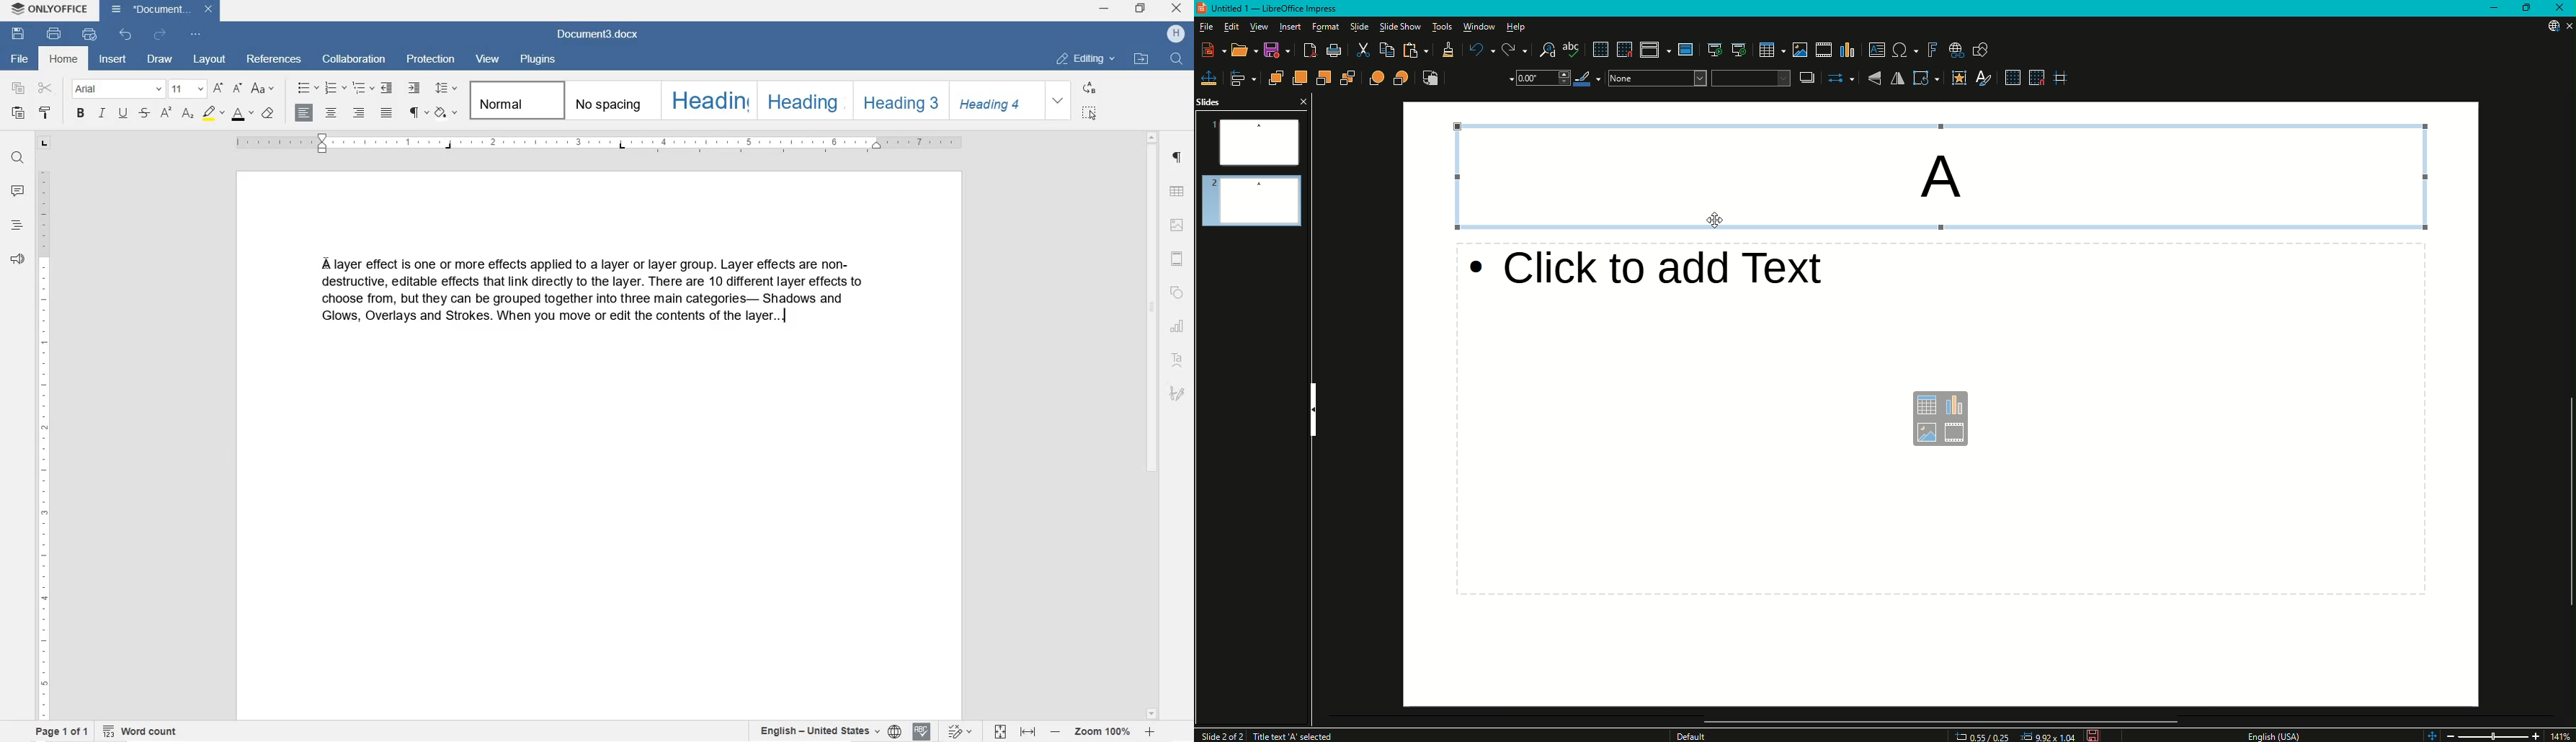  Describe the element at coordinates (123, 114) in the screenshot. I see `UNDERLINE` at that location.